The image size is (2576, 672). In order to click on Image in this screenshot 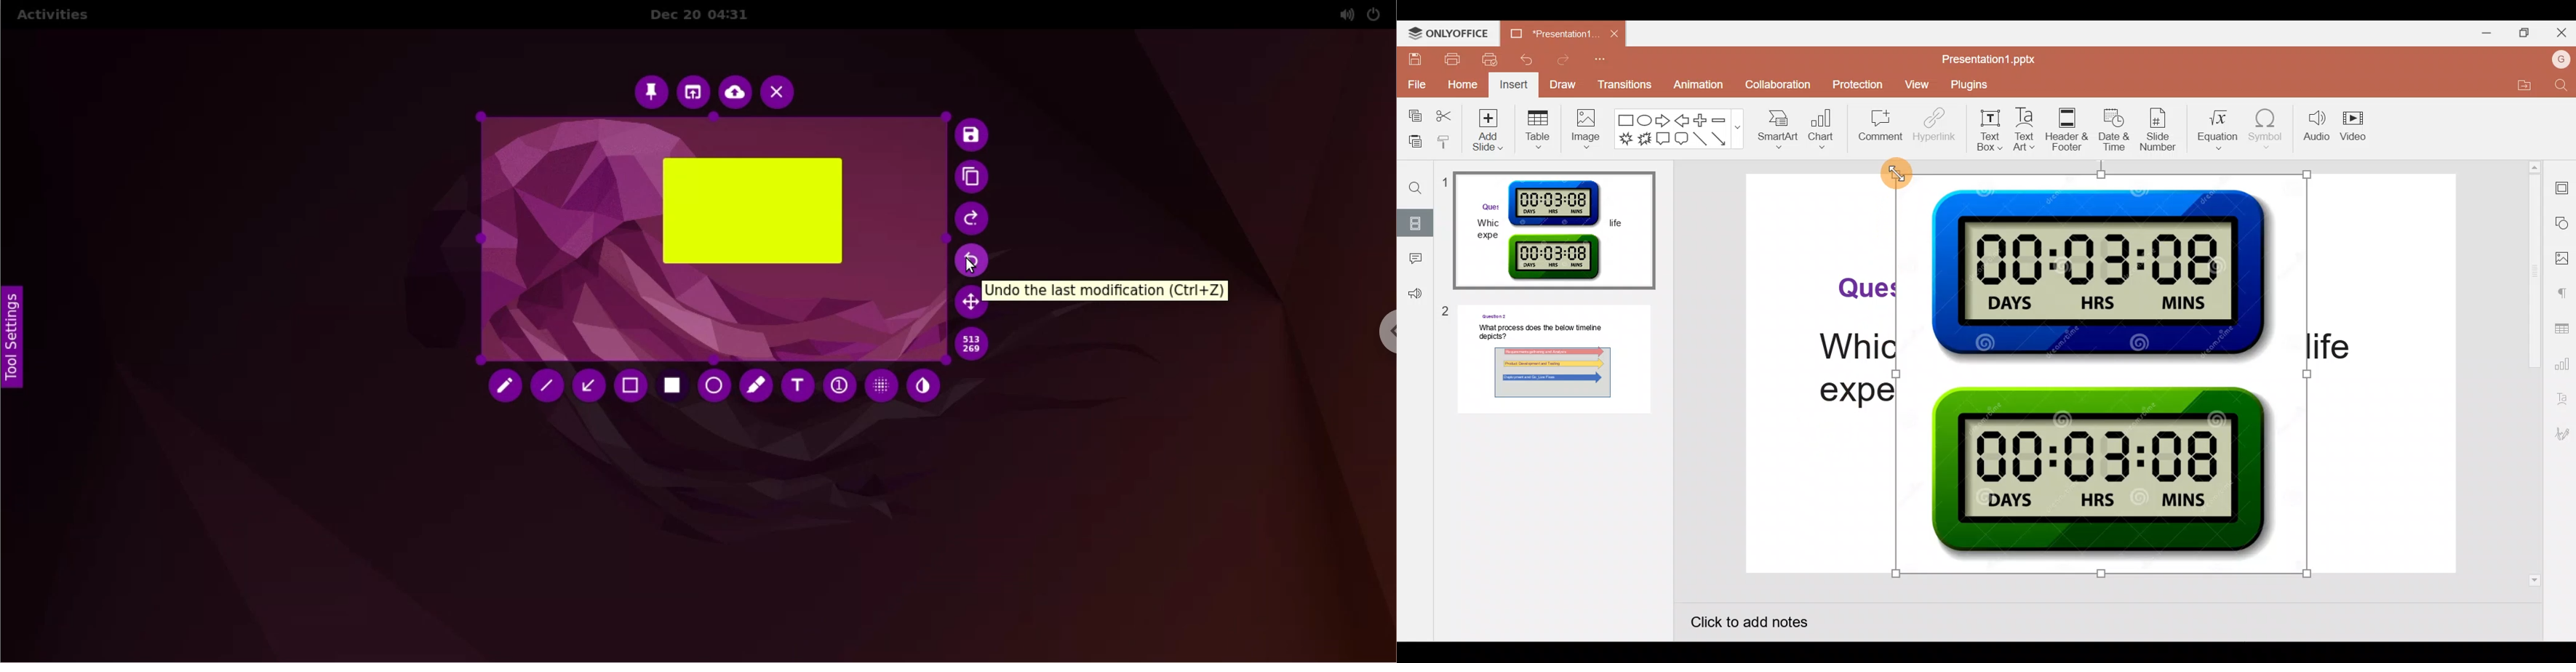, I will do `click(1585, 131)`.